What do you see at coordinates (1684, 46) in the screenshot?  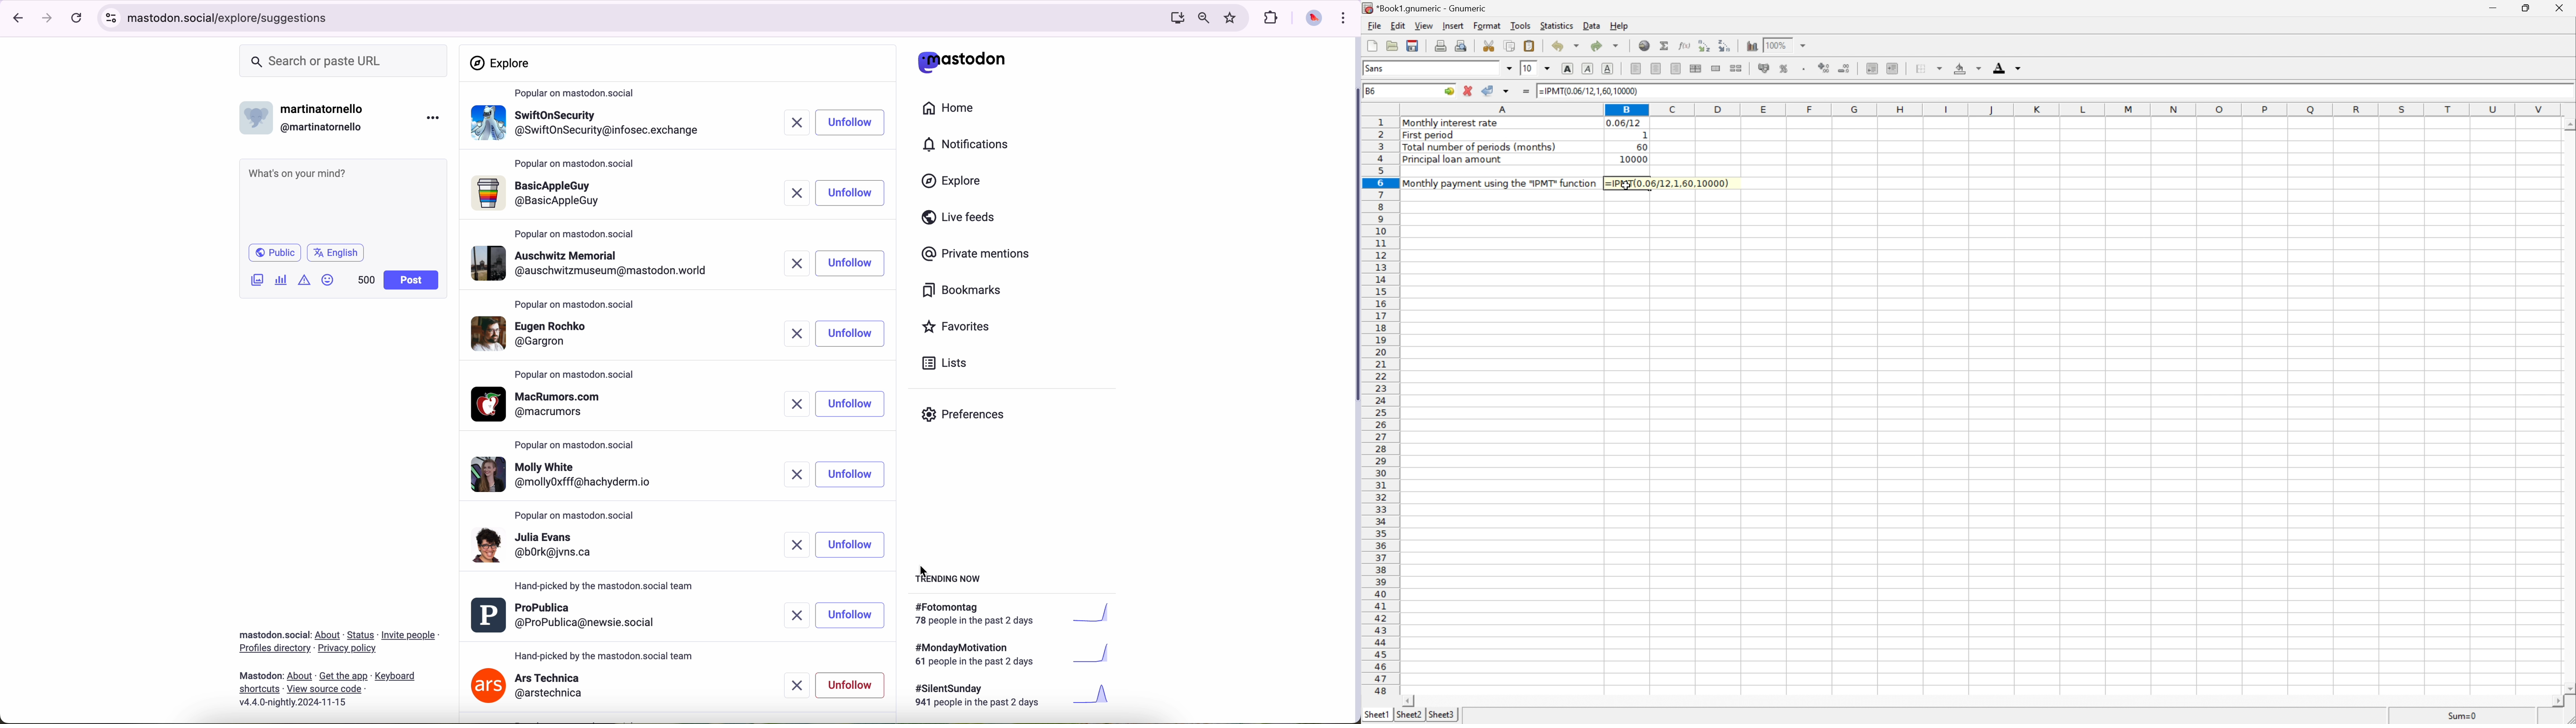 I see `Edit function in current cell` at bounding box center [1684, 46].